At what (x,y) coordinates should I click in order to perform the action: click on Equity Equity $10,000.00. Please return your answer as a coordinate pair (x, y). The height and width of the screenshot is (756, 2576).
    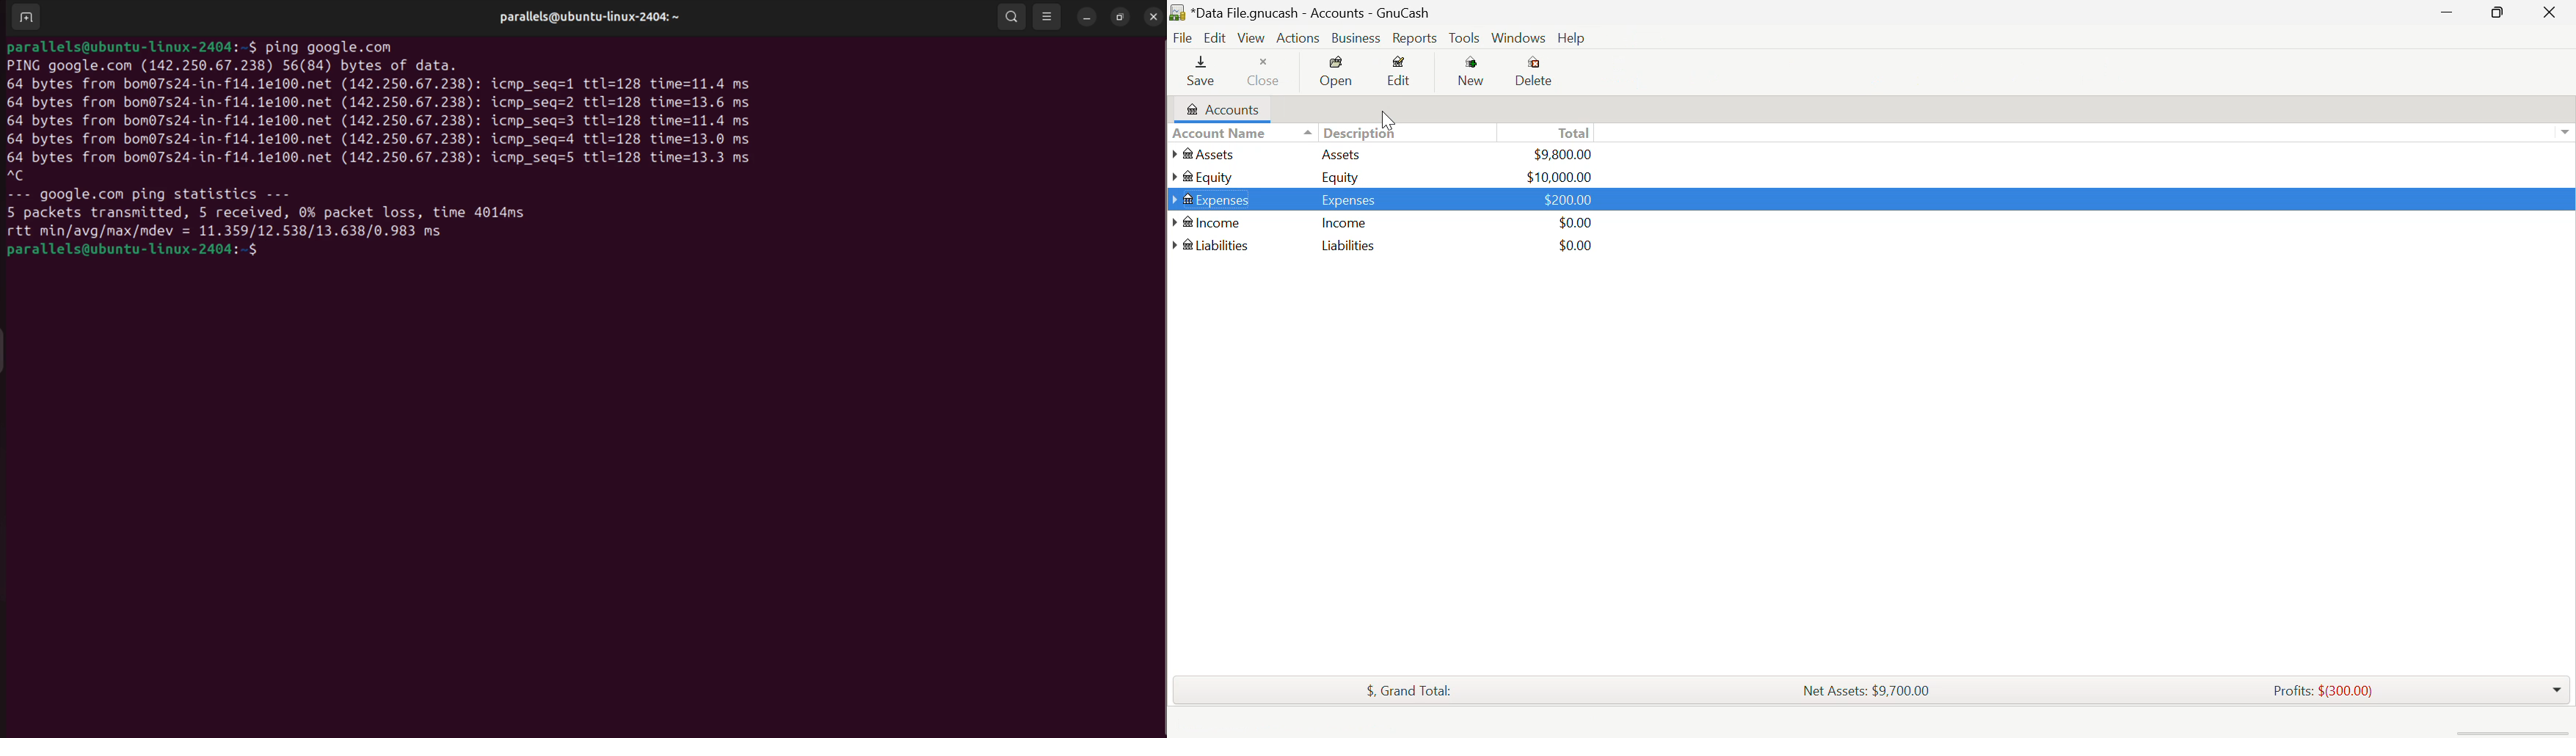
    Looking at the image, I should click on (1383, 175).